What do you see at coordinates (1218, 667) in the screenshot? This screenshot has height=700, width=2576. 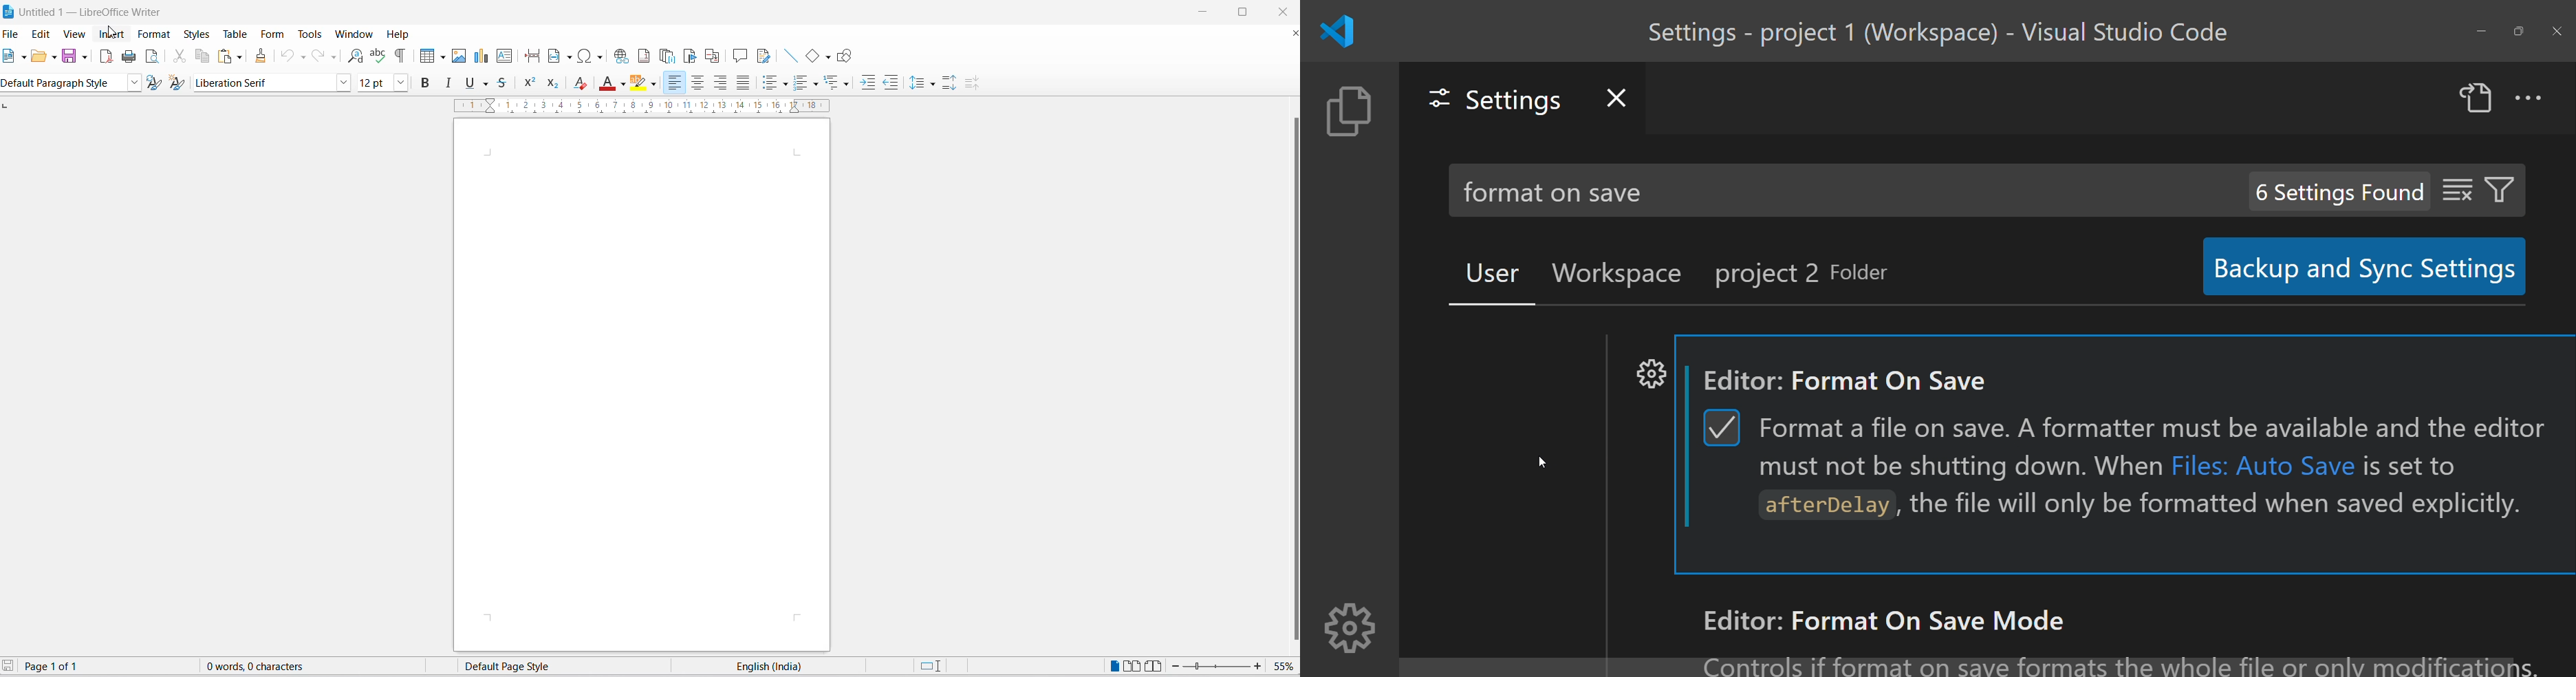 I see `zoom slider` at bounding box center [1218, 667].